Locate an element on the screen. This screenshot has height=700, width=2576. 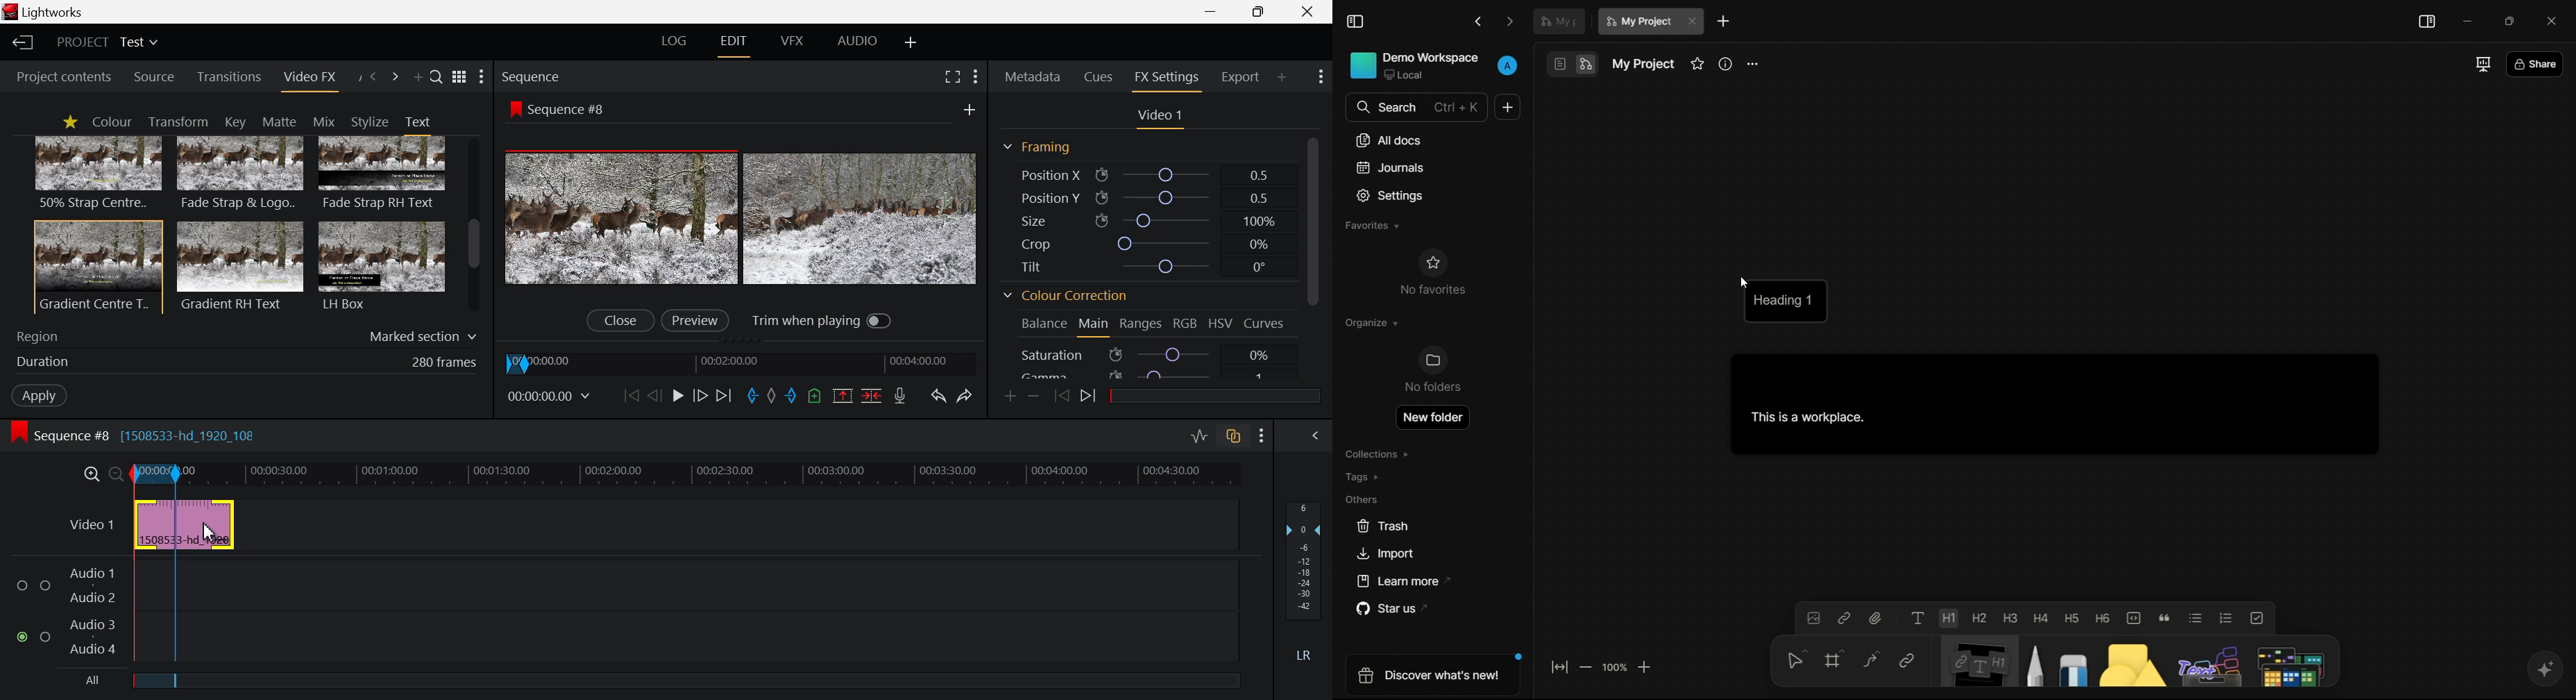
Mark Cue is located at coordinates (815, 397).